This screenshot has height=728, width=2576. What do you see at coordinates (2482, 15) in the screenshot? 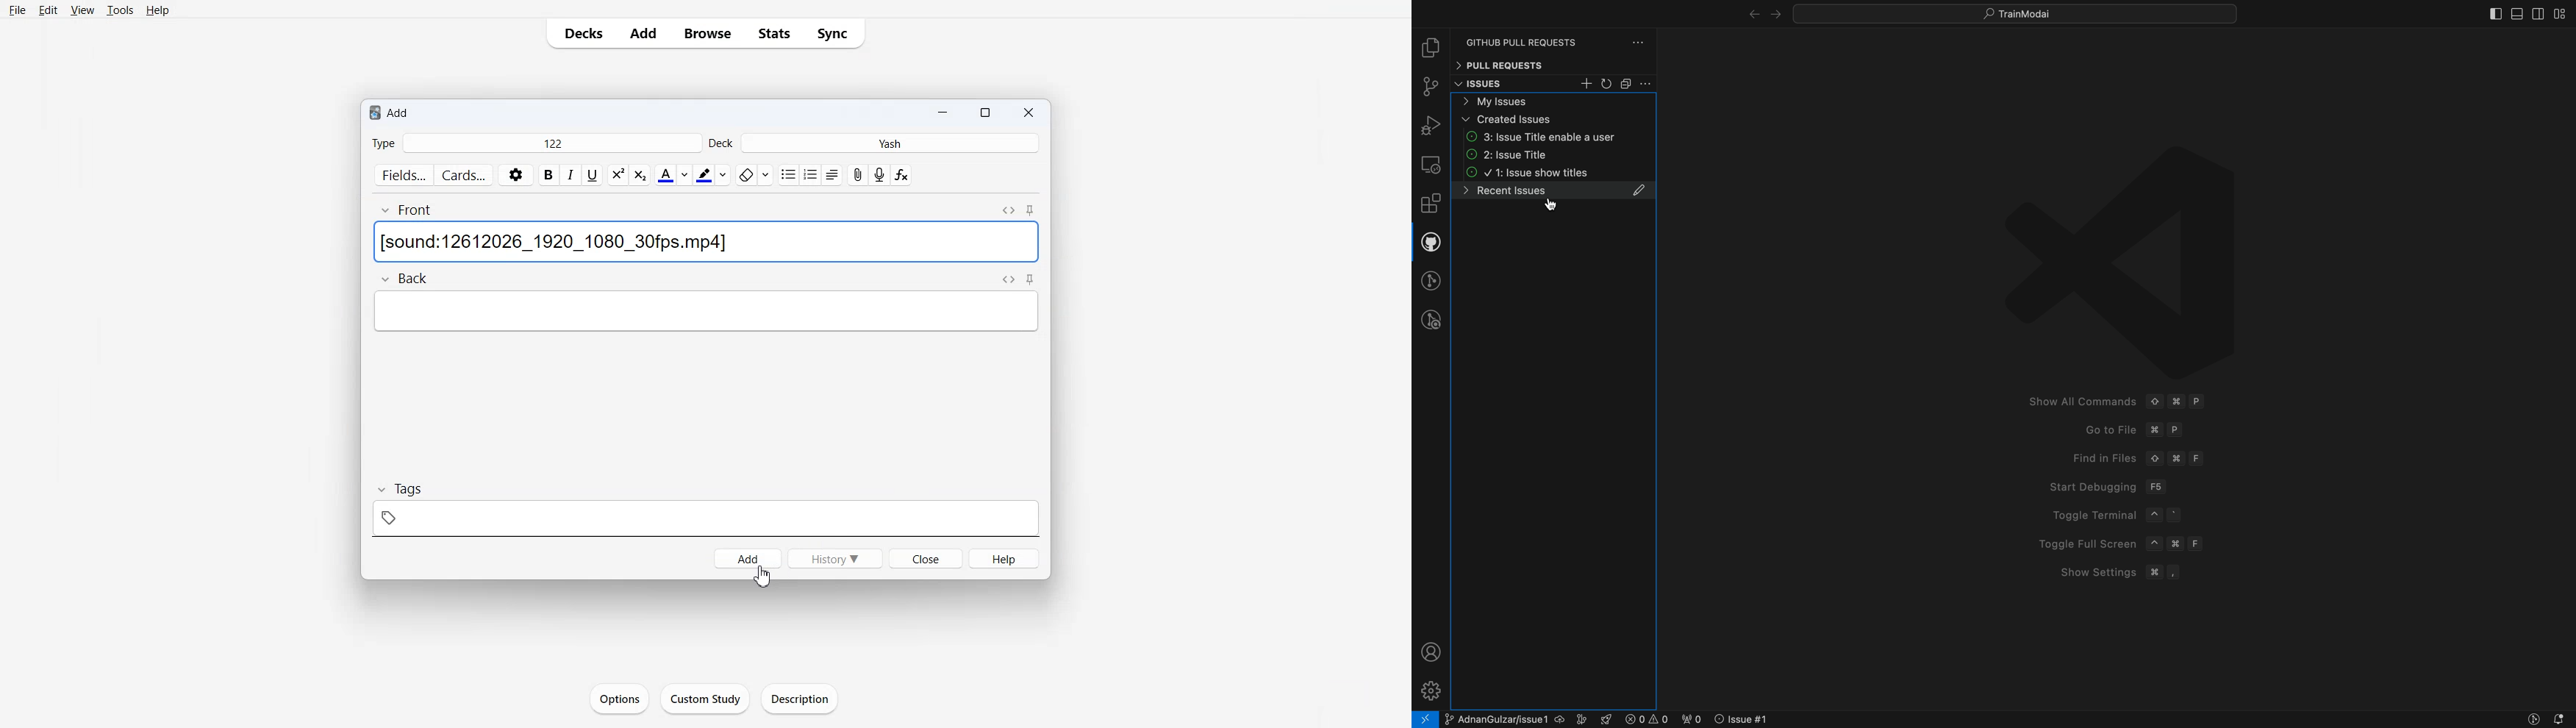
I see `toggle side bar` at bounding box center [2482, 15].